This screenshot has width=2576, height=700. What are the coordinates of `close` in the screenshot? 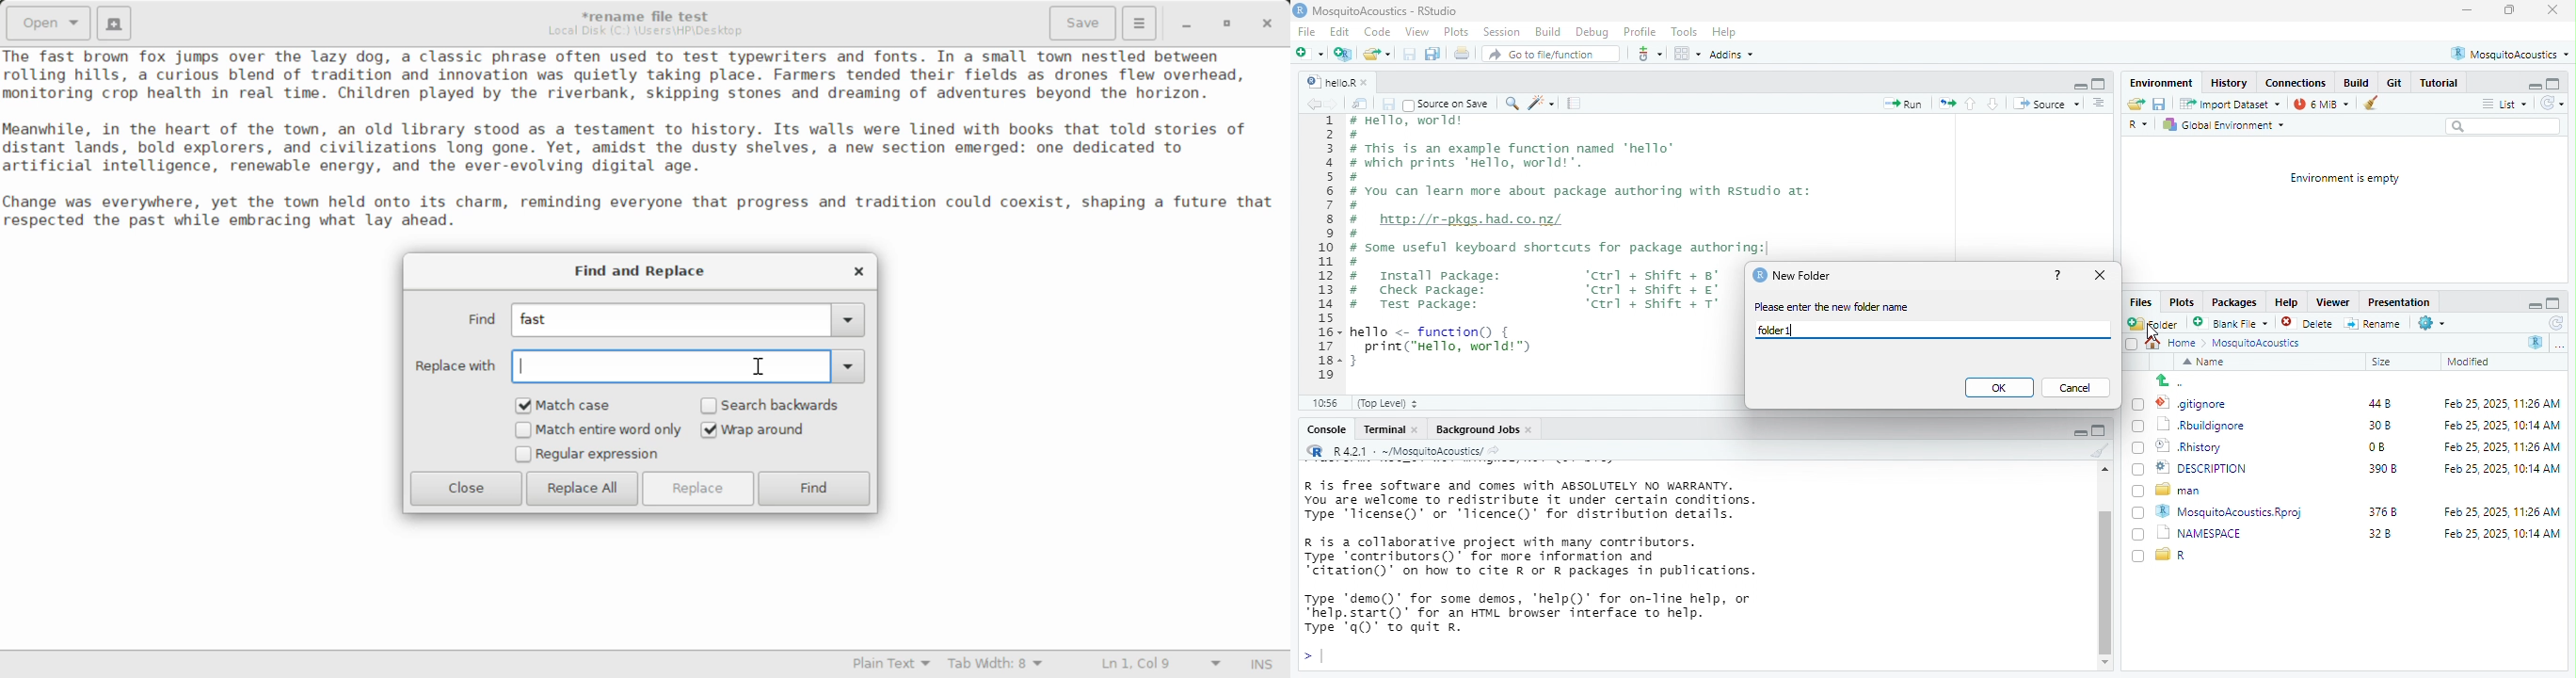 It's located at (1369, 80).